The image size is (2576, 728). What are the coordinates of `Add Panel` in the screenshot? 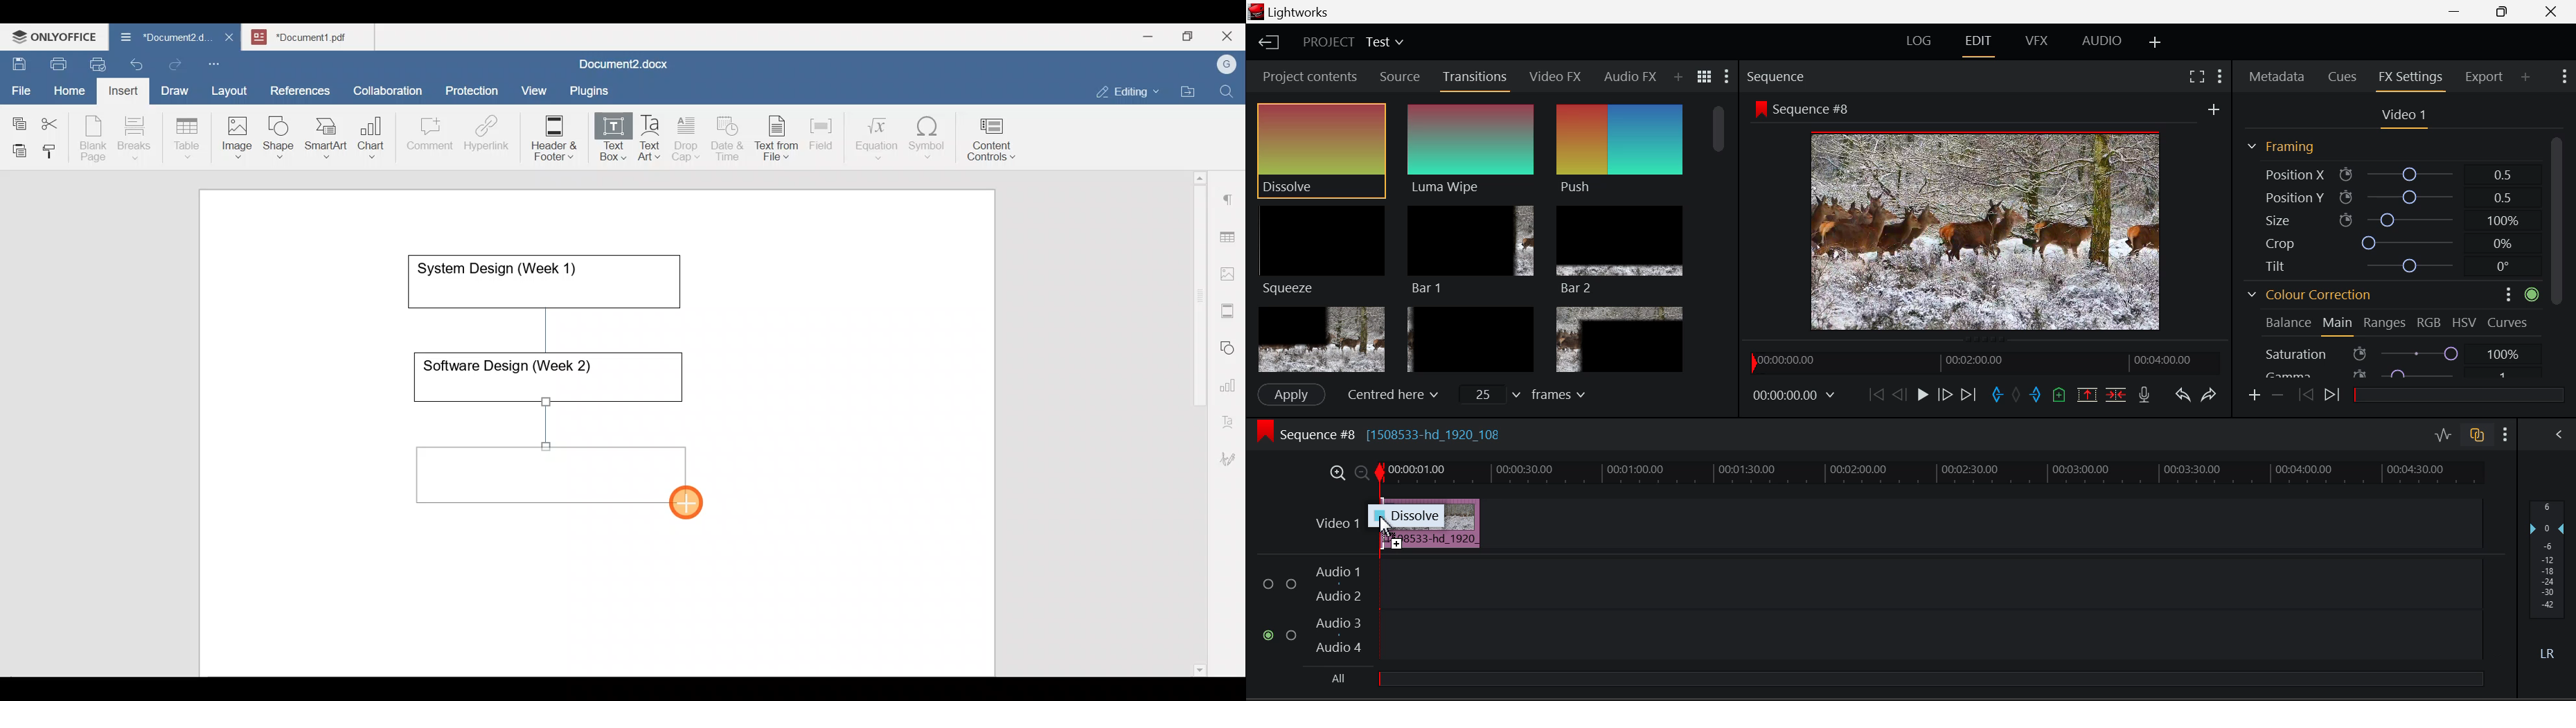 It's located at (1662, 77).